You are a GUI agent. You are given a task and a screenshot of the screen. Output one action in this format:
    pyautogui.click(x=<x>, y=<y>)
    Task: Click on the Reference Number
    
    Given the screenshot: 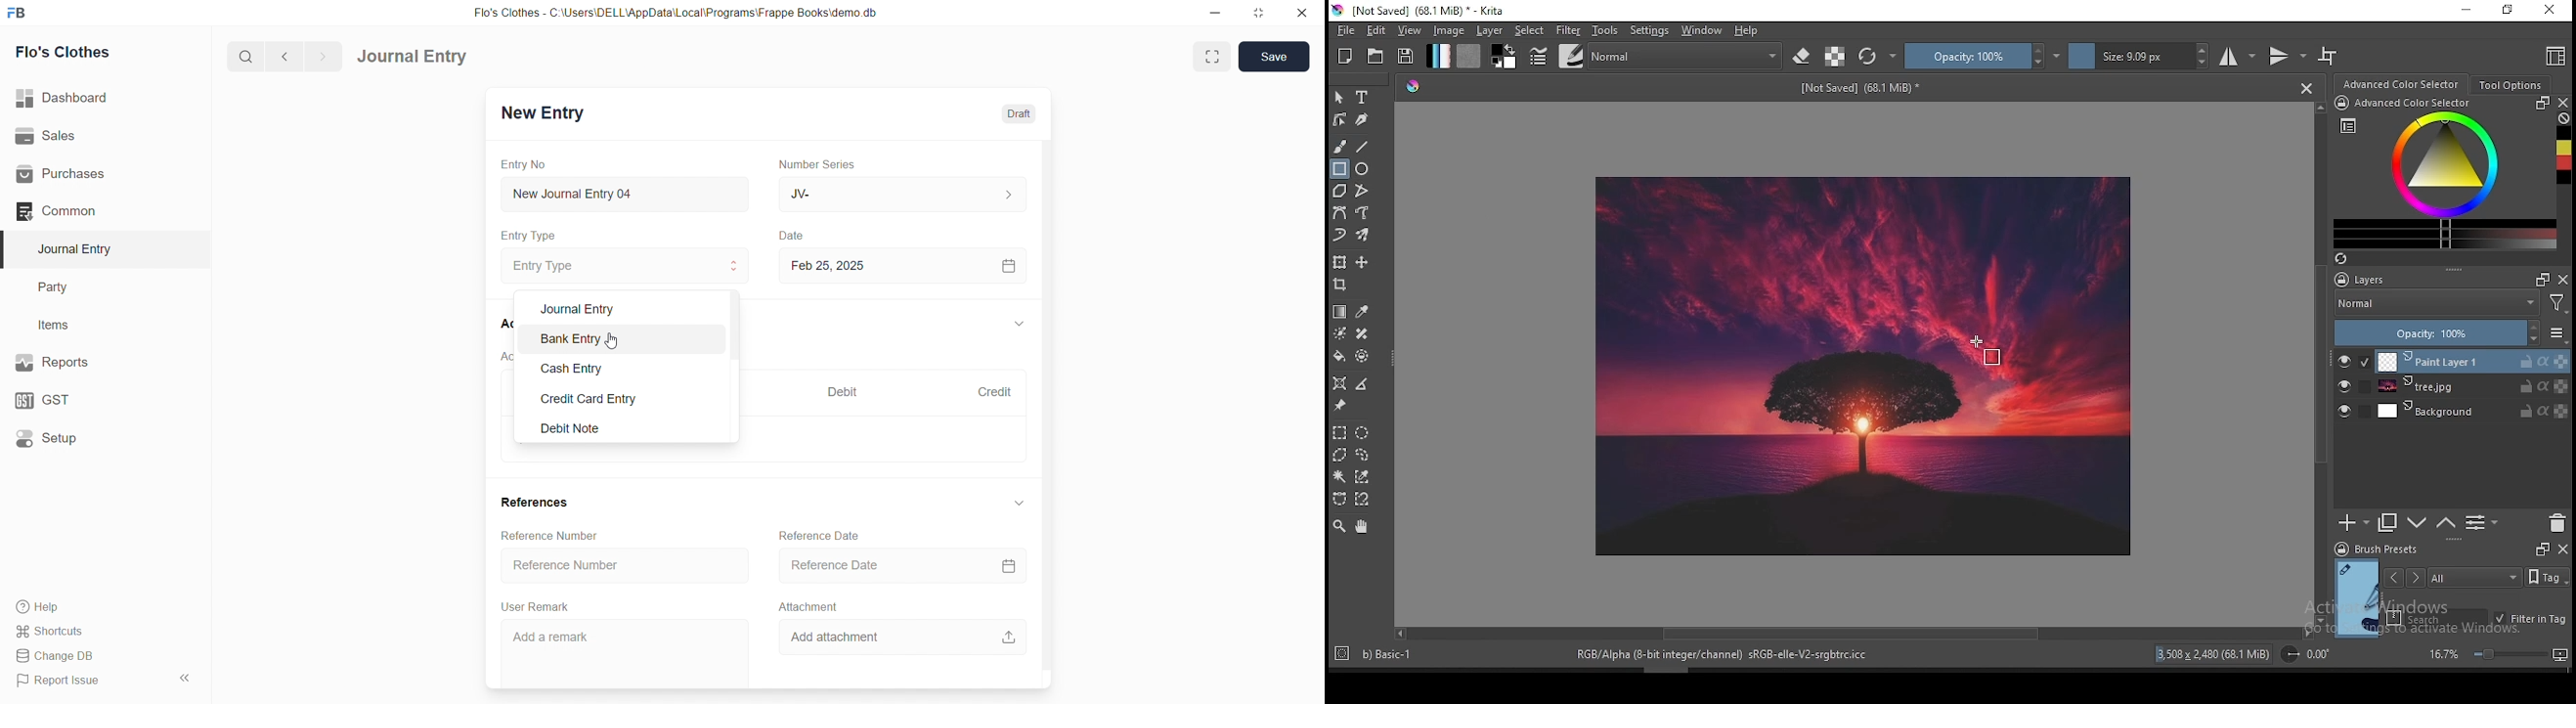 What is the action you would take?
    pyautogui.click(x=553, y=535)
    